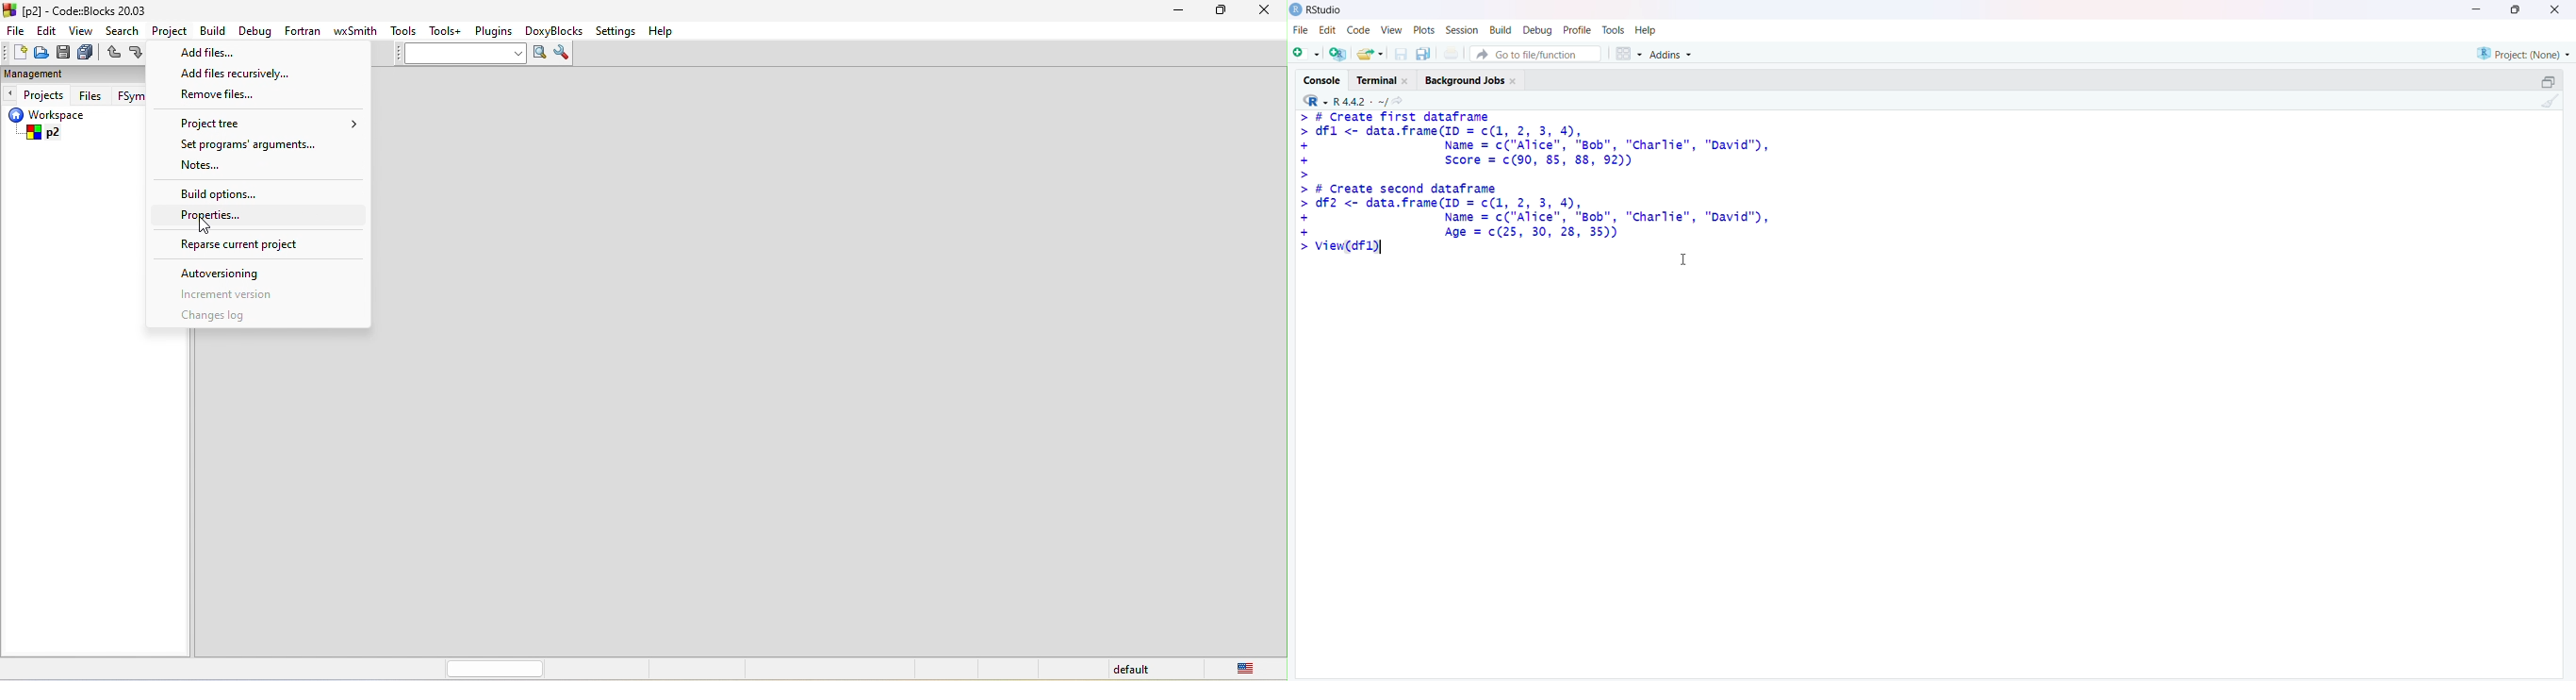 This screenshot has width=2576, height=700. What do you see at coordinates (1134, 670) in the screenshot?
I see `default` at bounding box center [1134, 670].